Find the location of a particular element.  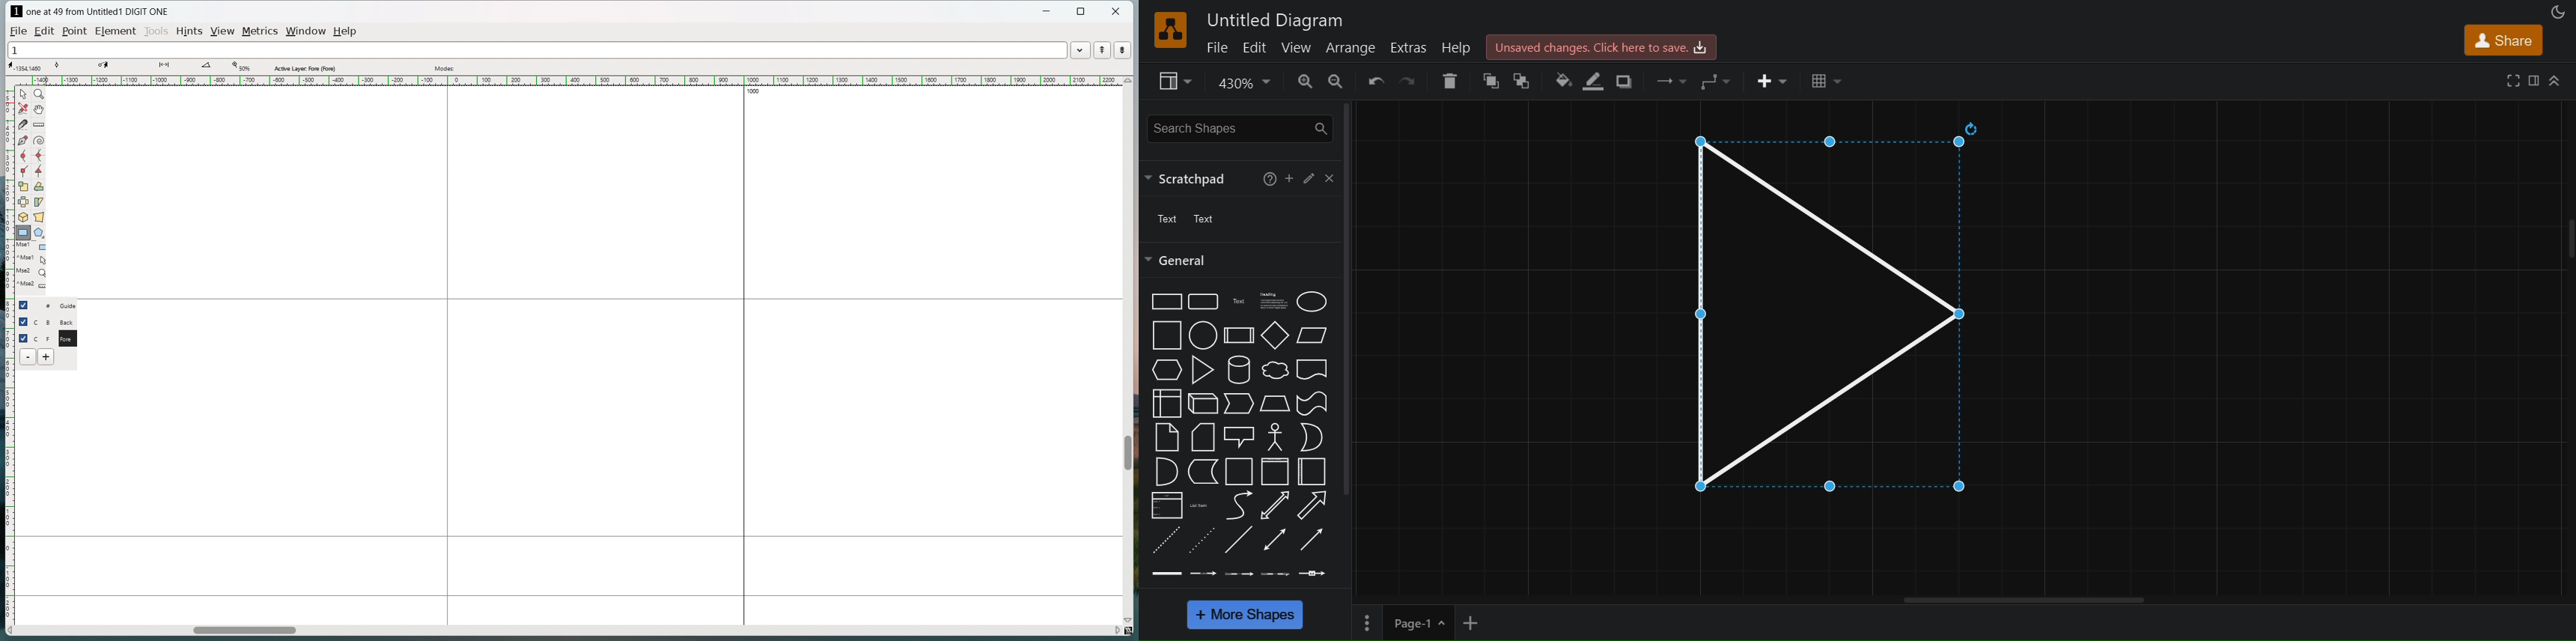

cursor coordinate is located at coordinates (24, 66).